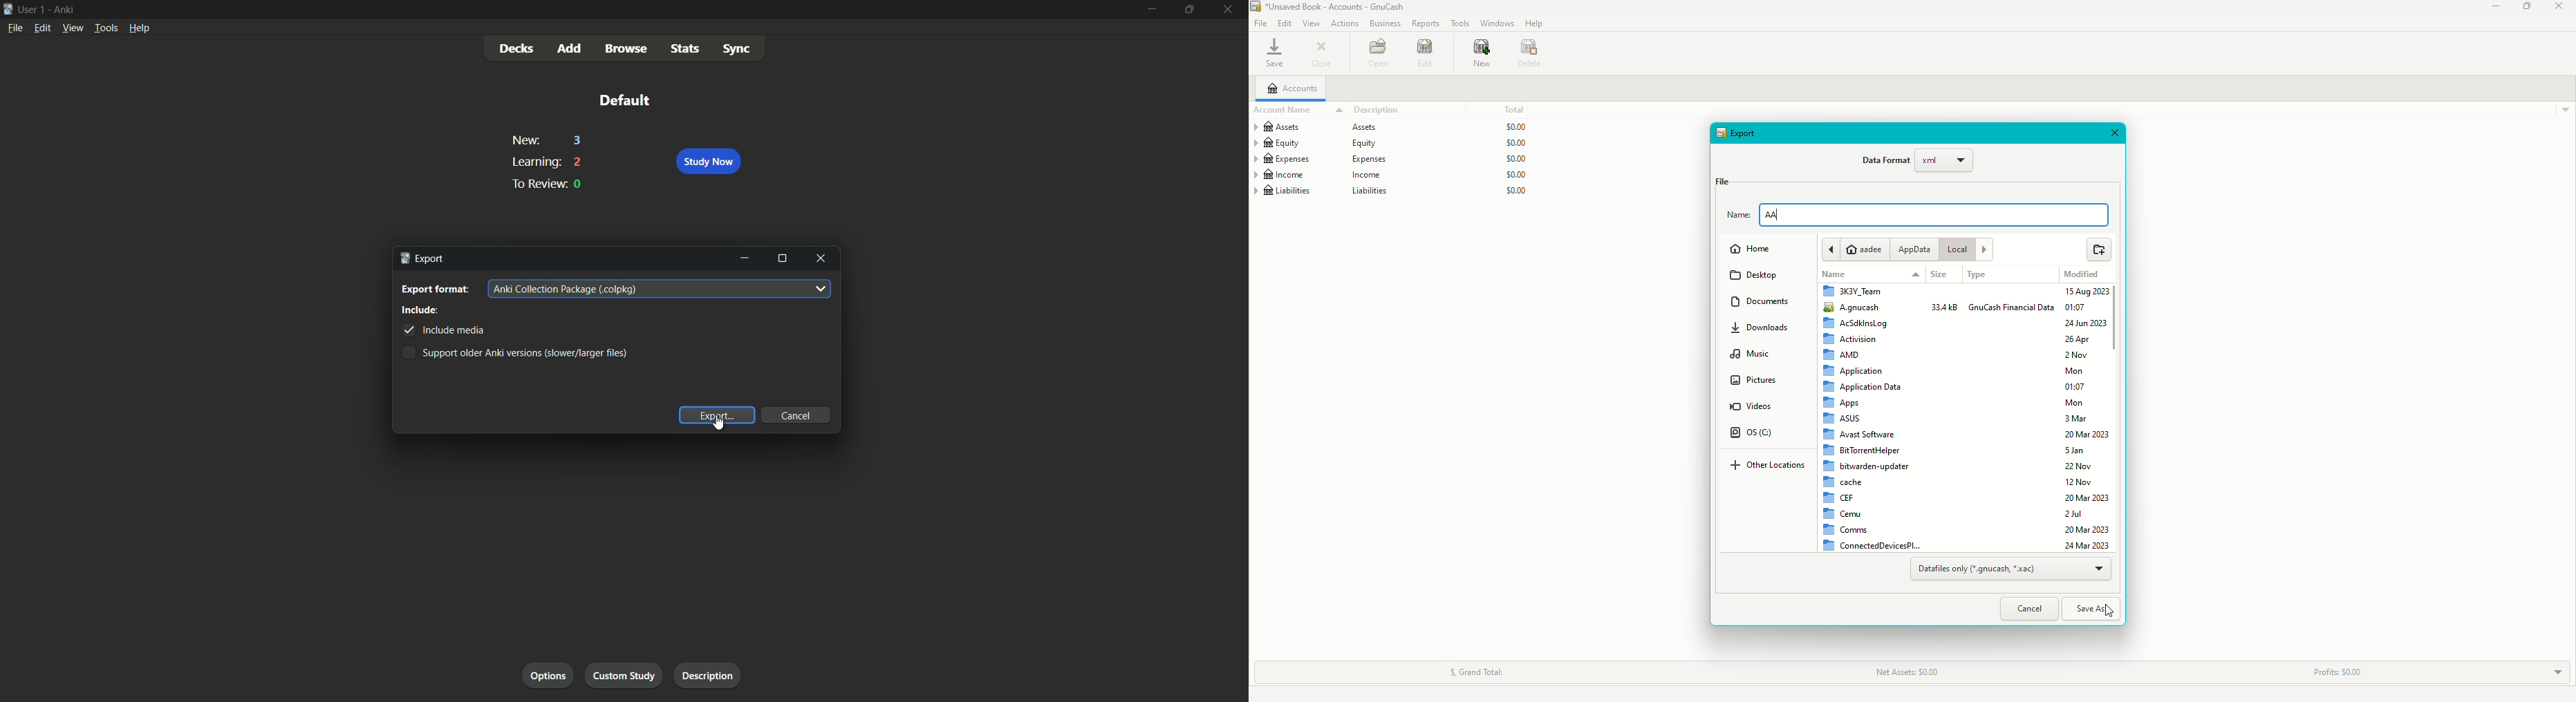  Describe the element at coordinates (1917, 164) in the screenshot. I see `Data Format` at that location.